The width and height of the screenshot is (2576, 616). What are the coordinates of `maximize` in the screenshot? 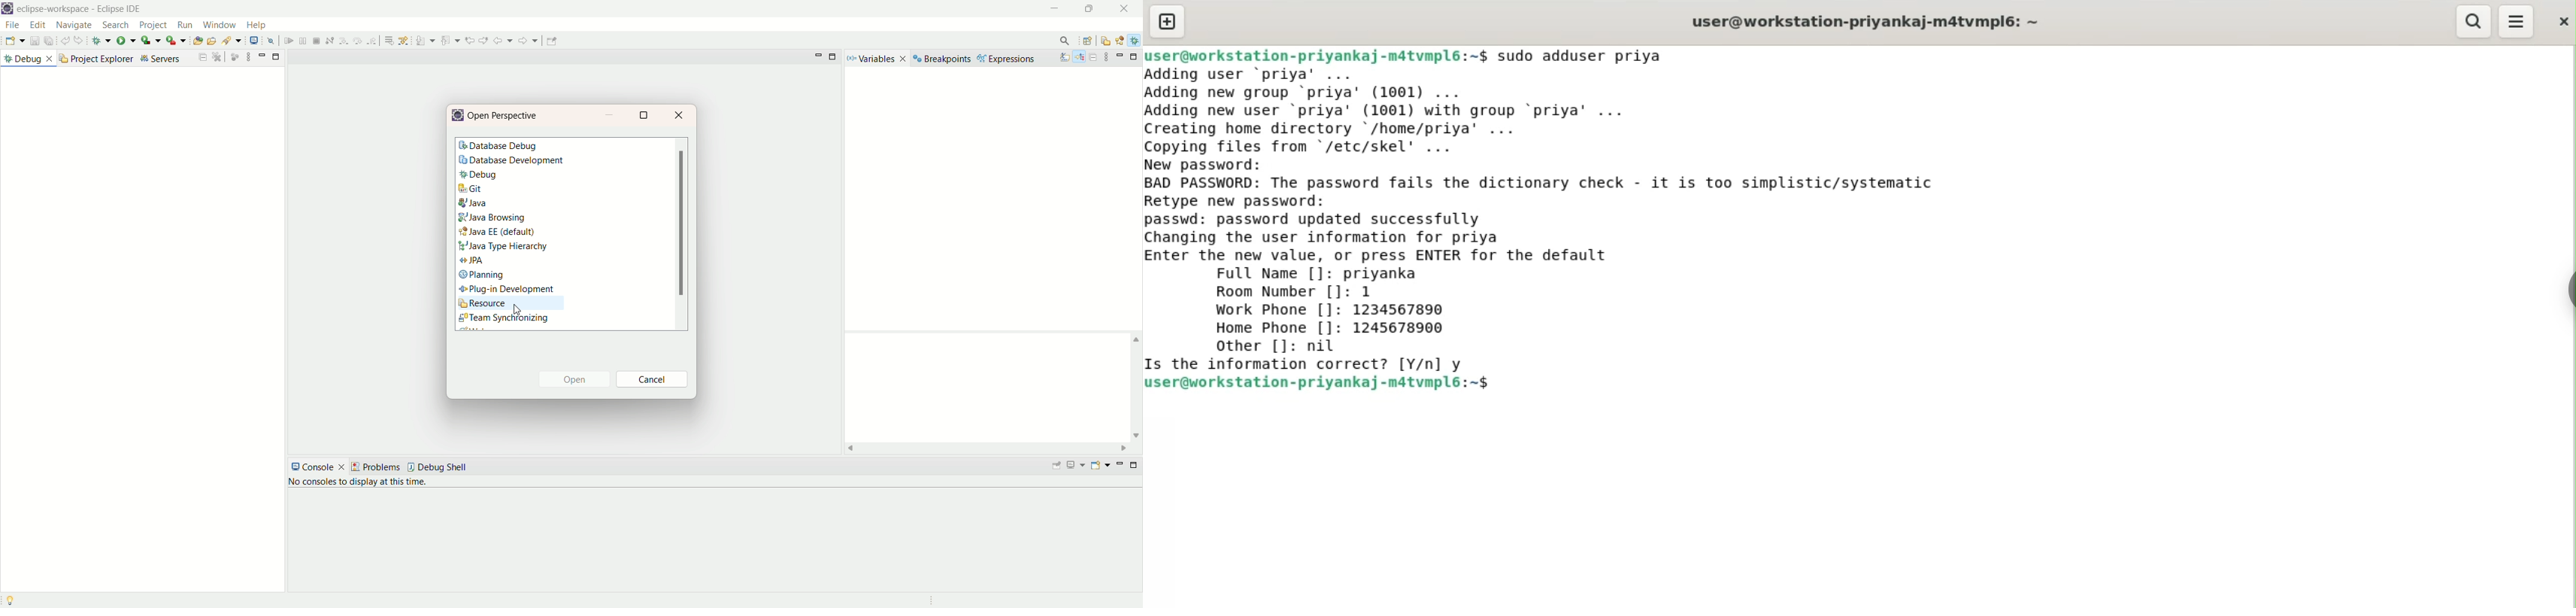 It's located at (1136, 467).